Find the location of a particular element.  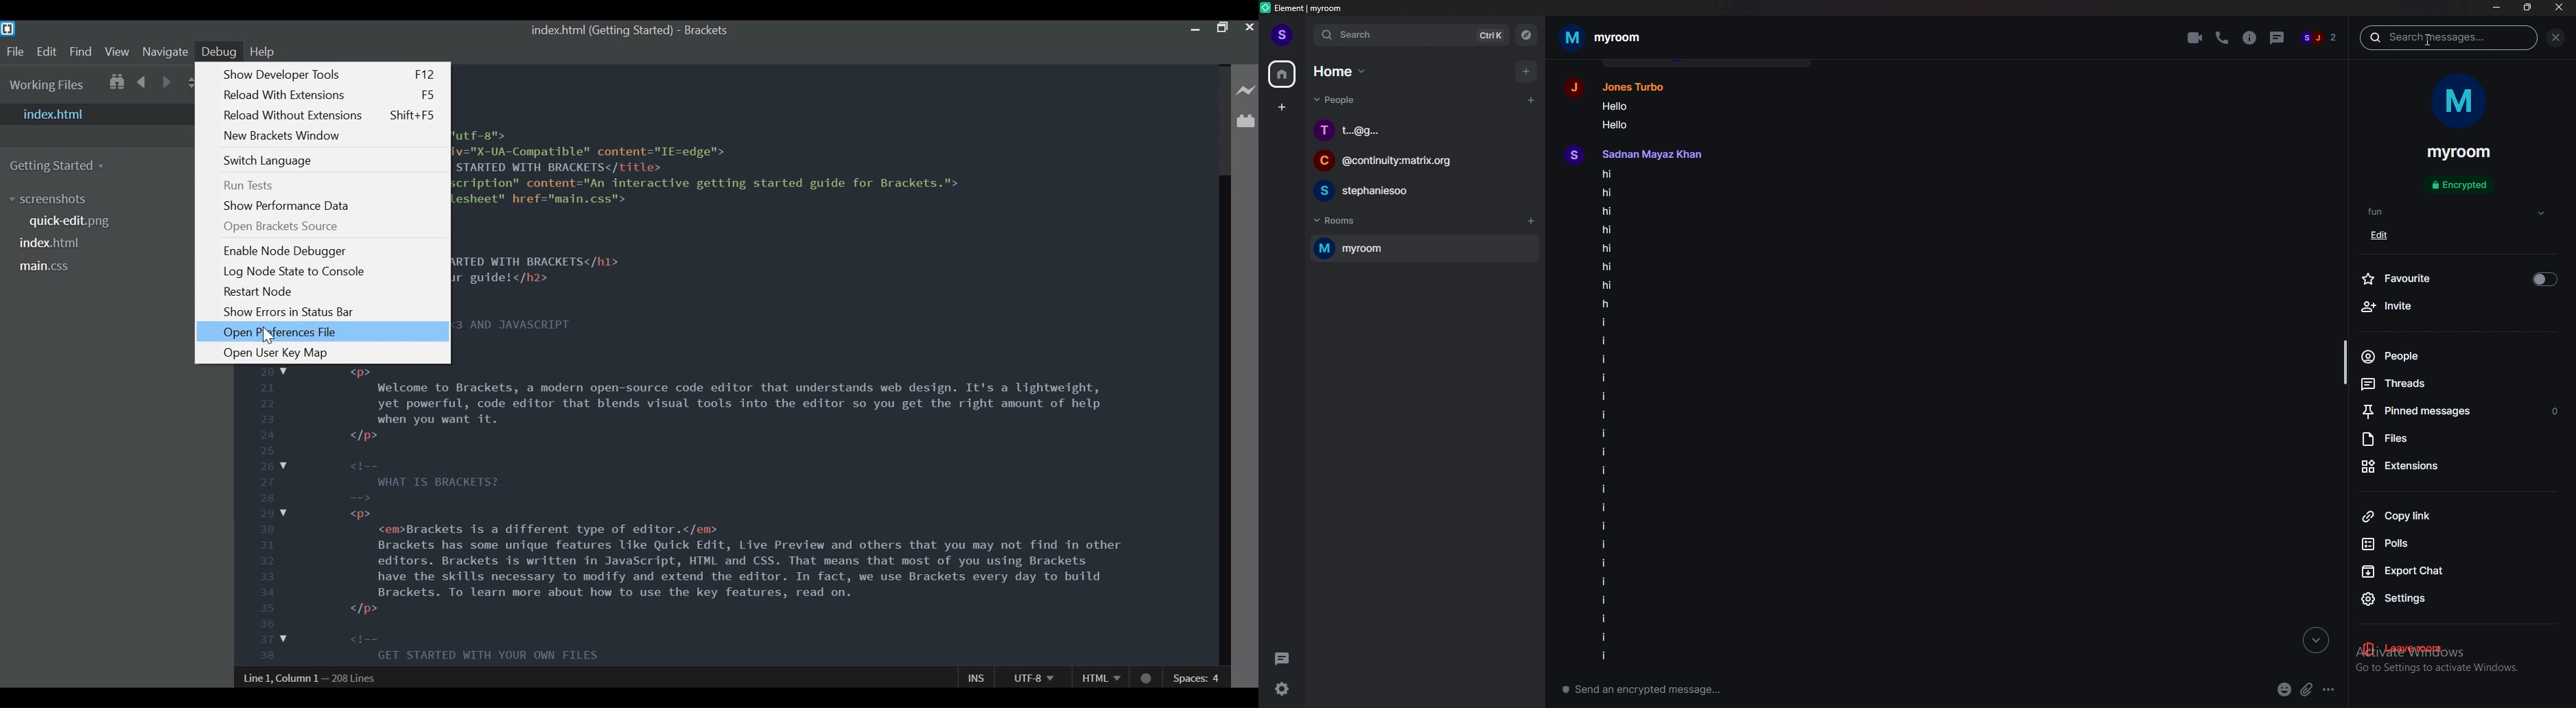

Show in File tree is located at coordinates (117, 83).